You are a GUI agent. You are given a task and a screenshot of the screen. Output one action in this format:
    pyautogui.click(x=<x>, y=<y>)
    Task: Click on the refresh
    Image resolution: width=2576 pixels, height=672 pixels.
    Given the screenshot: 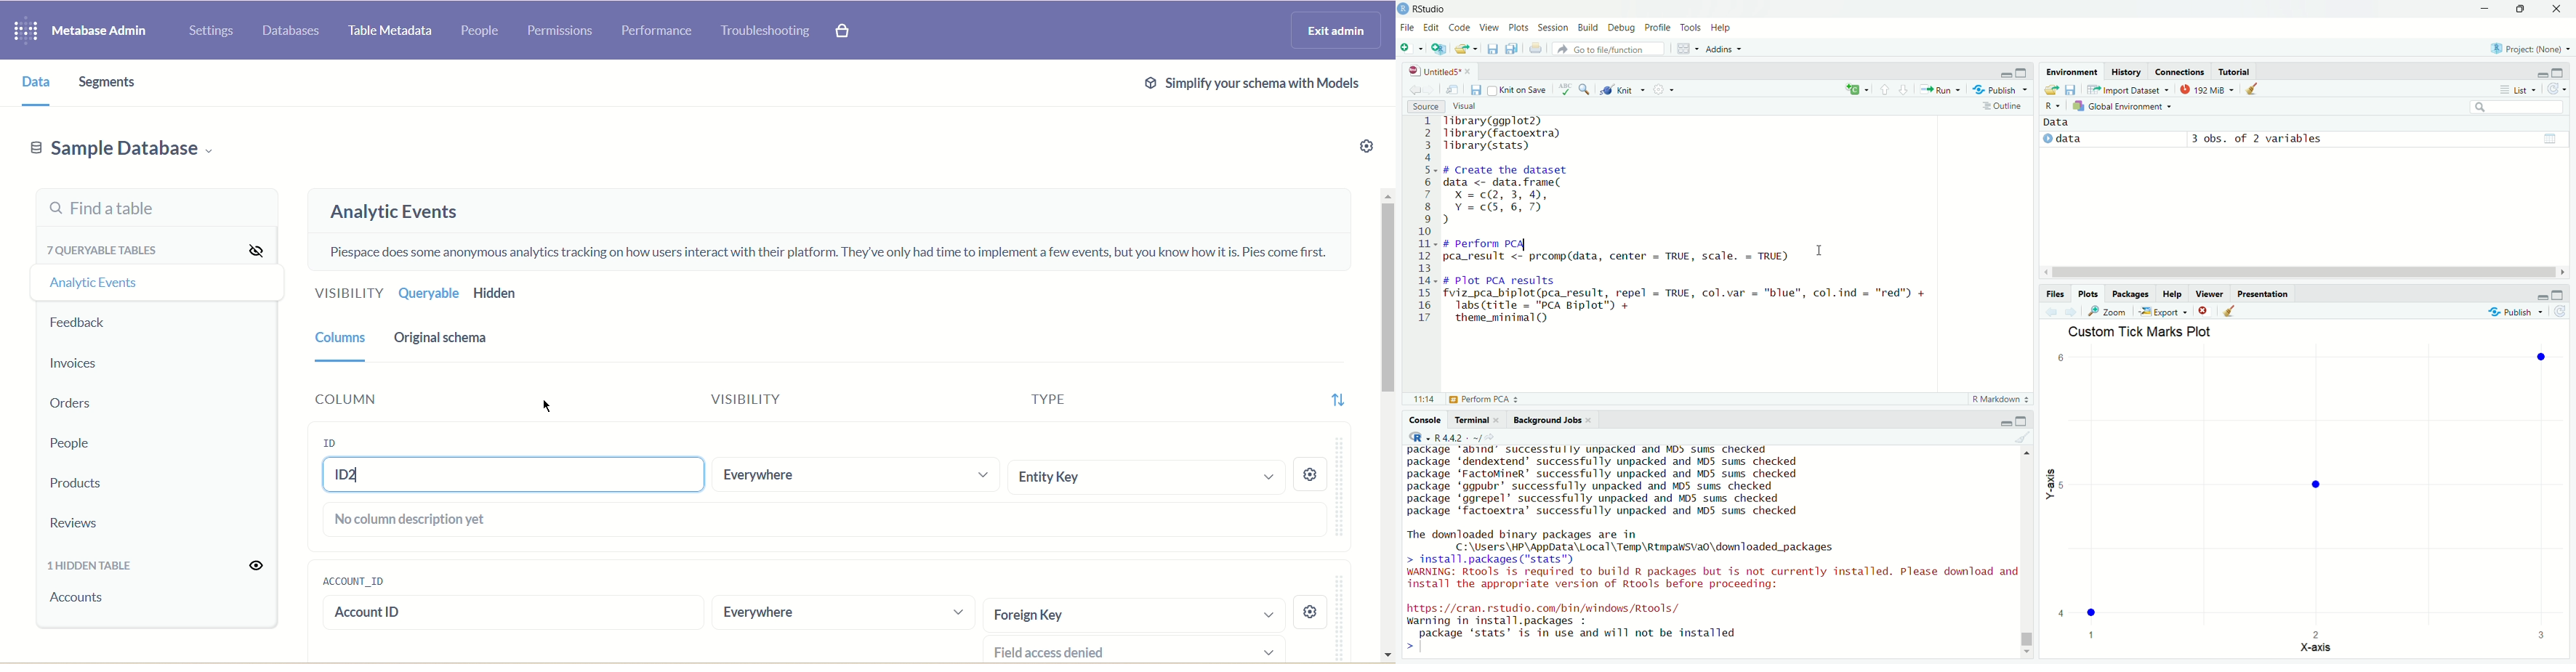 What is the action you would take?
    pyautogui.click(x=2556, y=89)
    